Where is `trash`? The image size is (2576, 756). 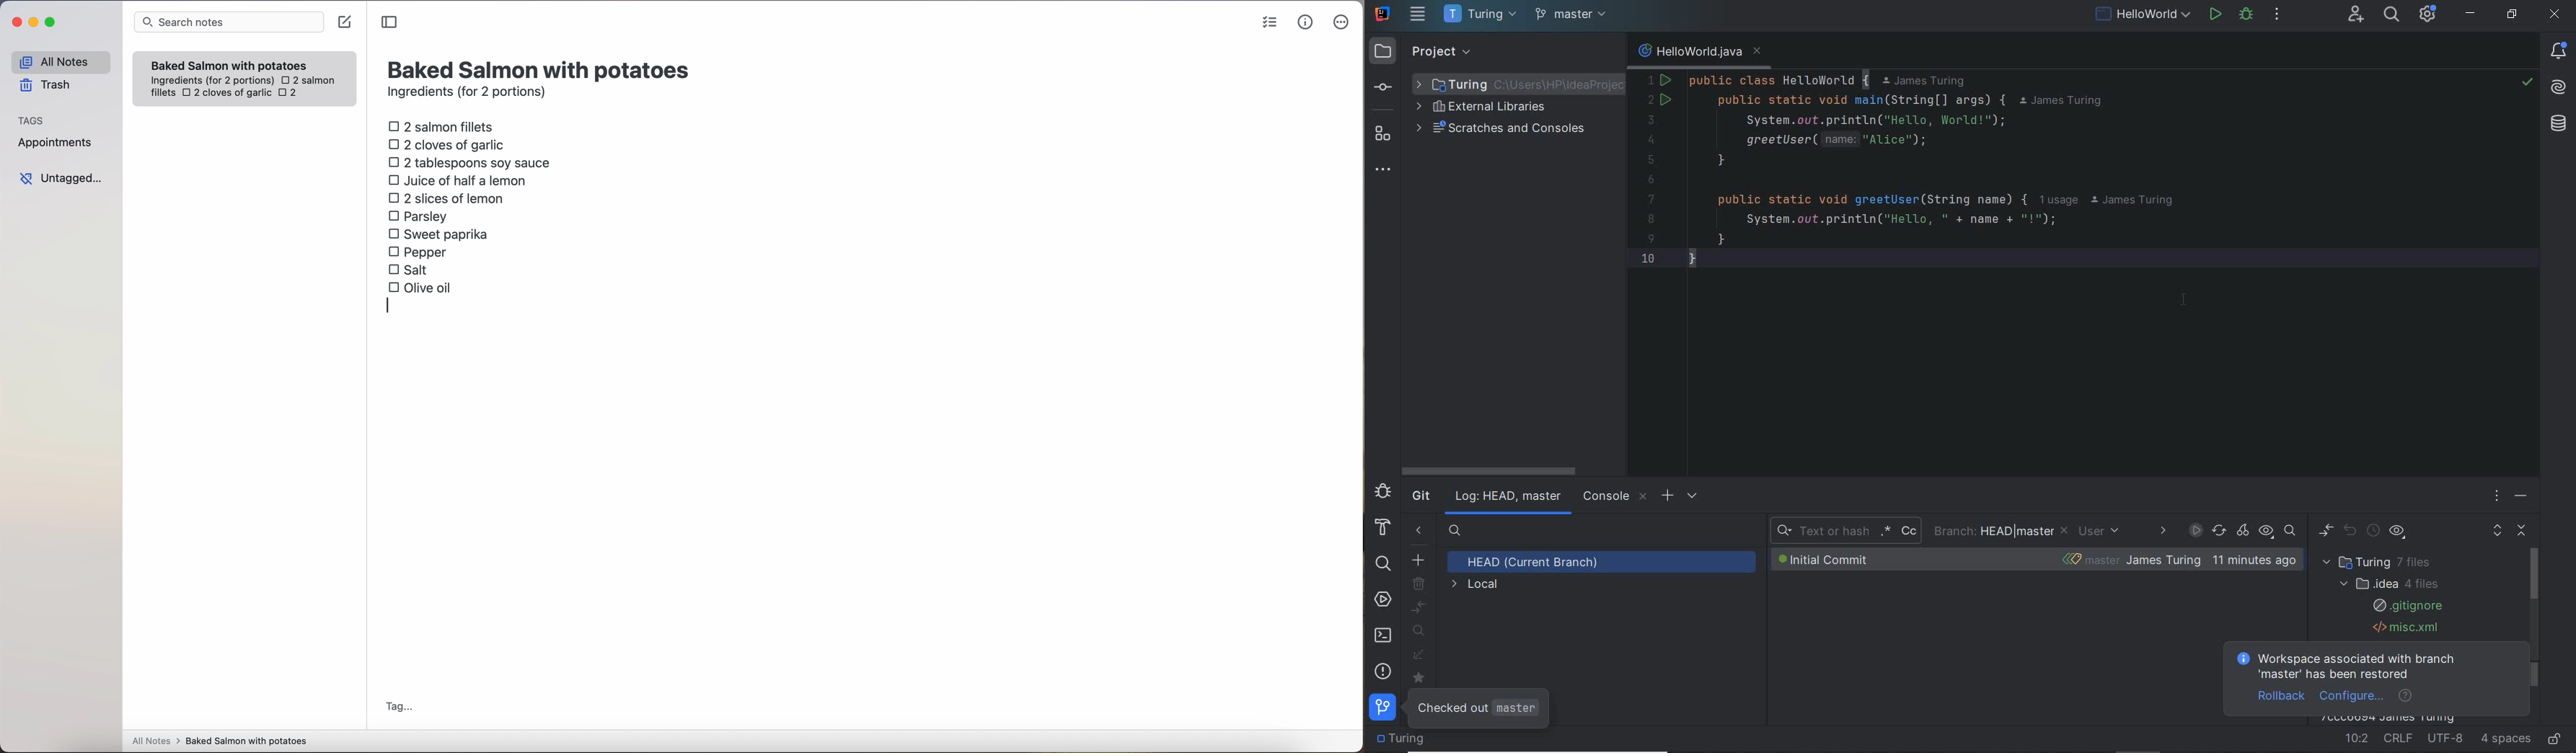 trash is located at coordinates (48, 86).